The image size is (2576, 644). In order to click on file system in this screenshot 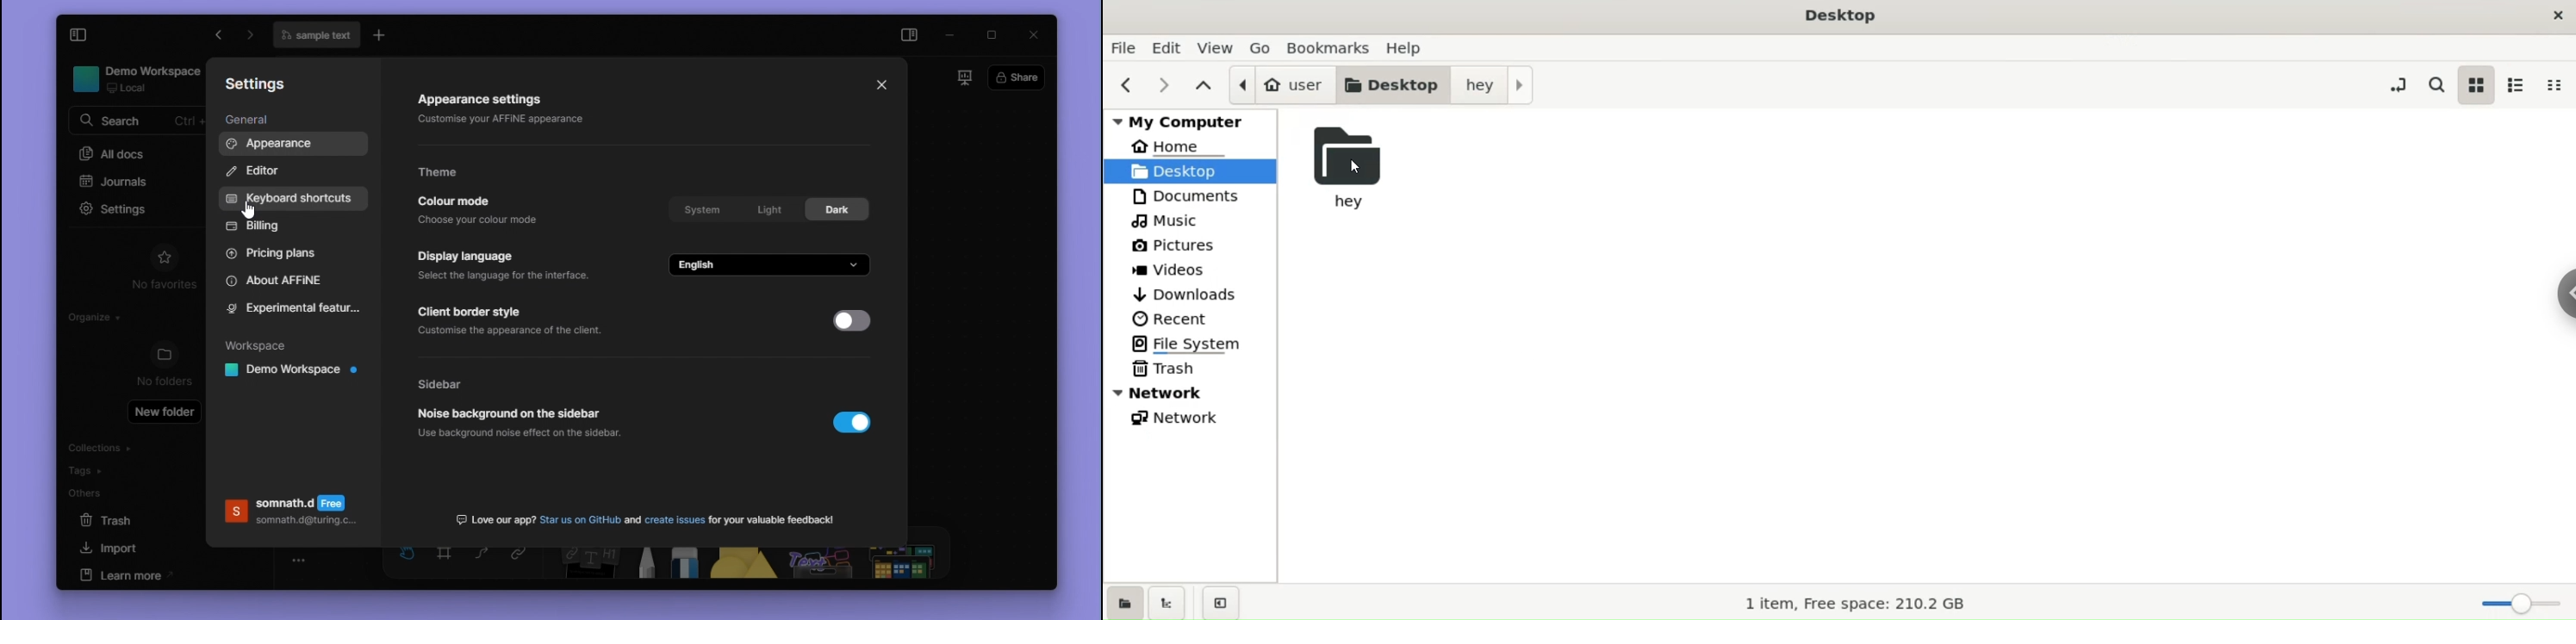, I will do `click(1198, 344)`.